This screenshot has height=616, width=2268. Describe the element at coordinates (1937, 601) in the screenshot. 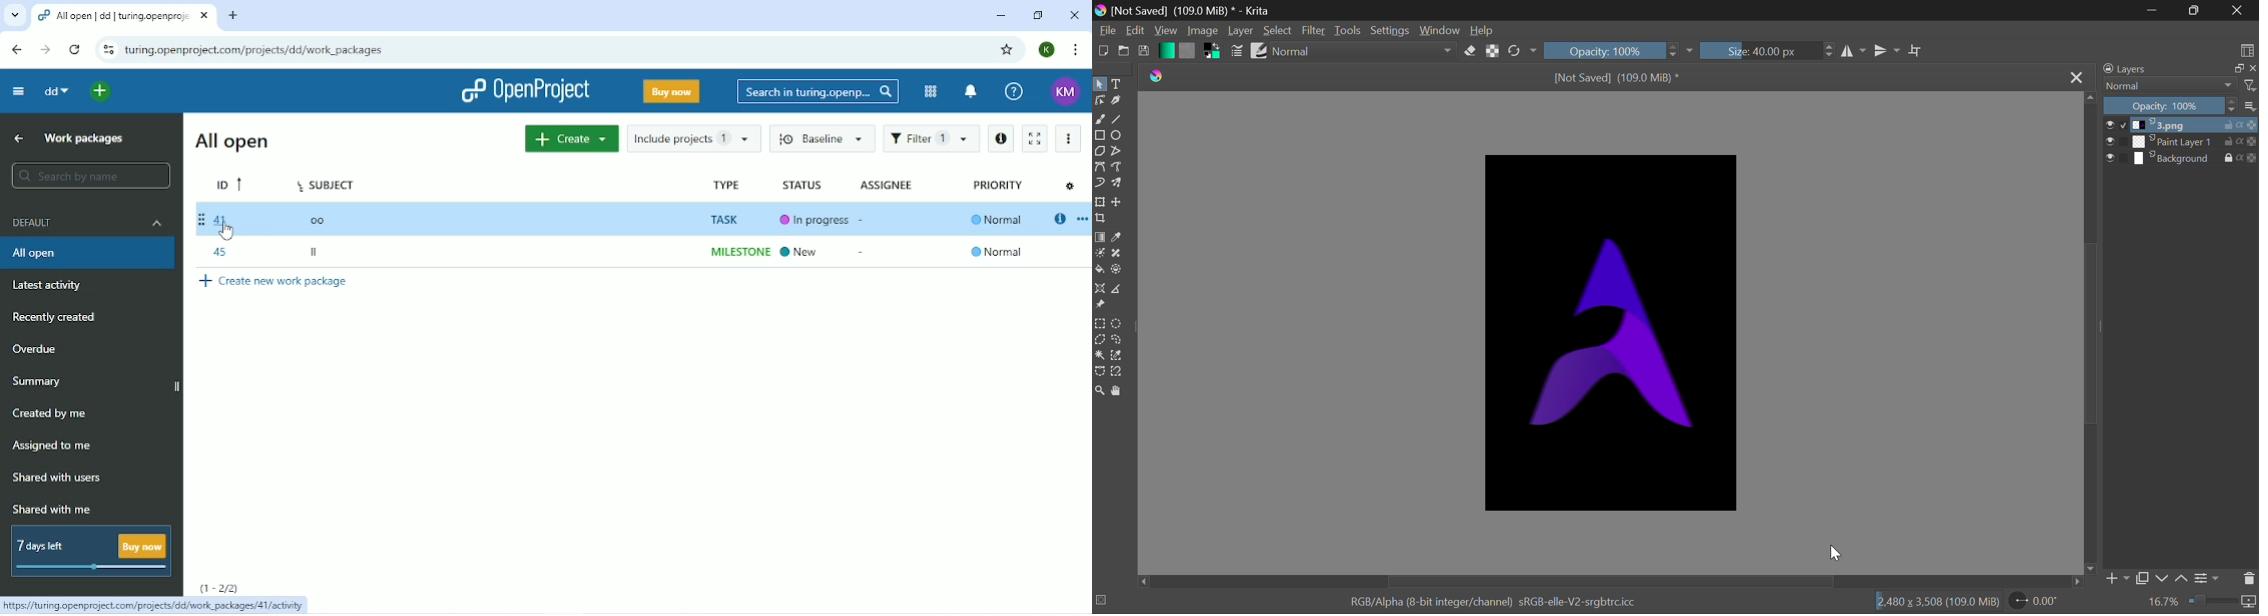

I see `12,480 x 3,508 (109.0 MiB)` at that location.